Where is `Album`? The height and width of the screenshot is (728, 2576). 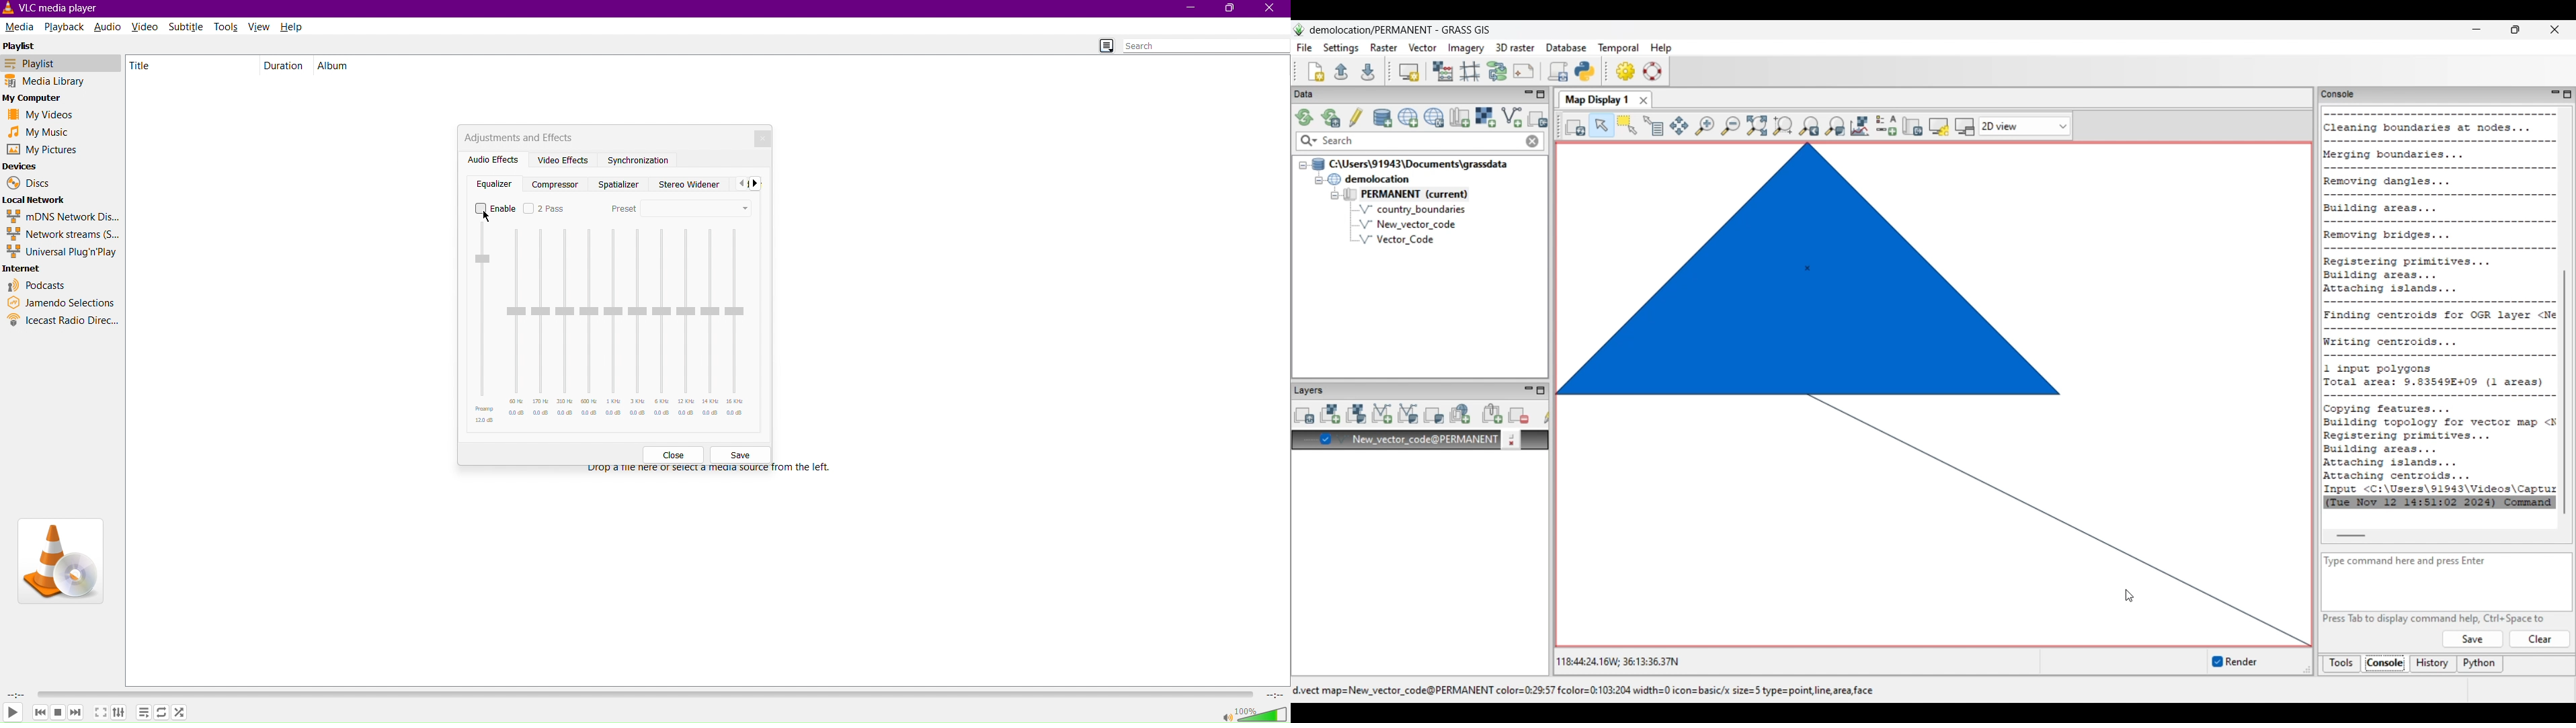 Album is located at coordinates (337, 66).